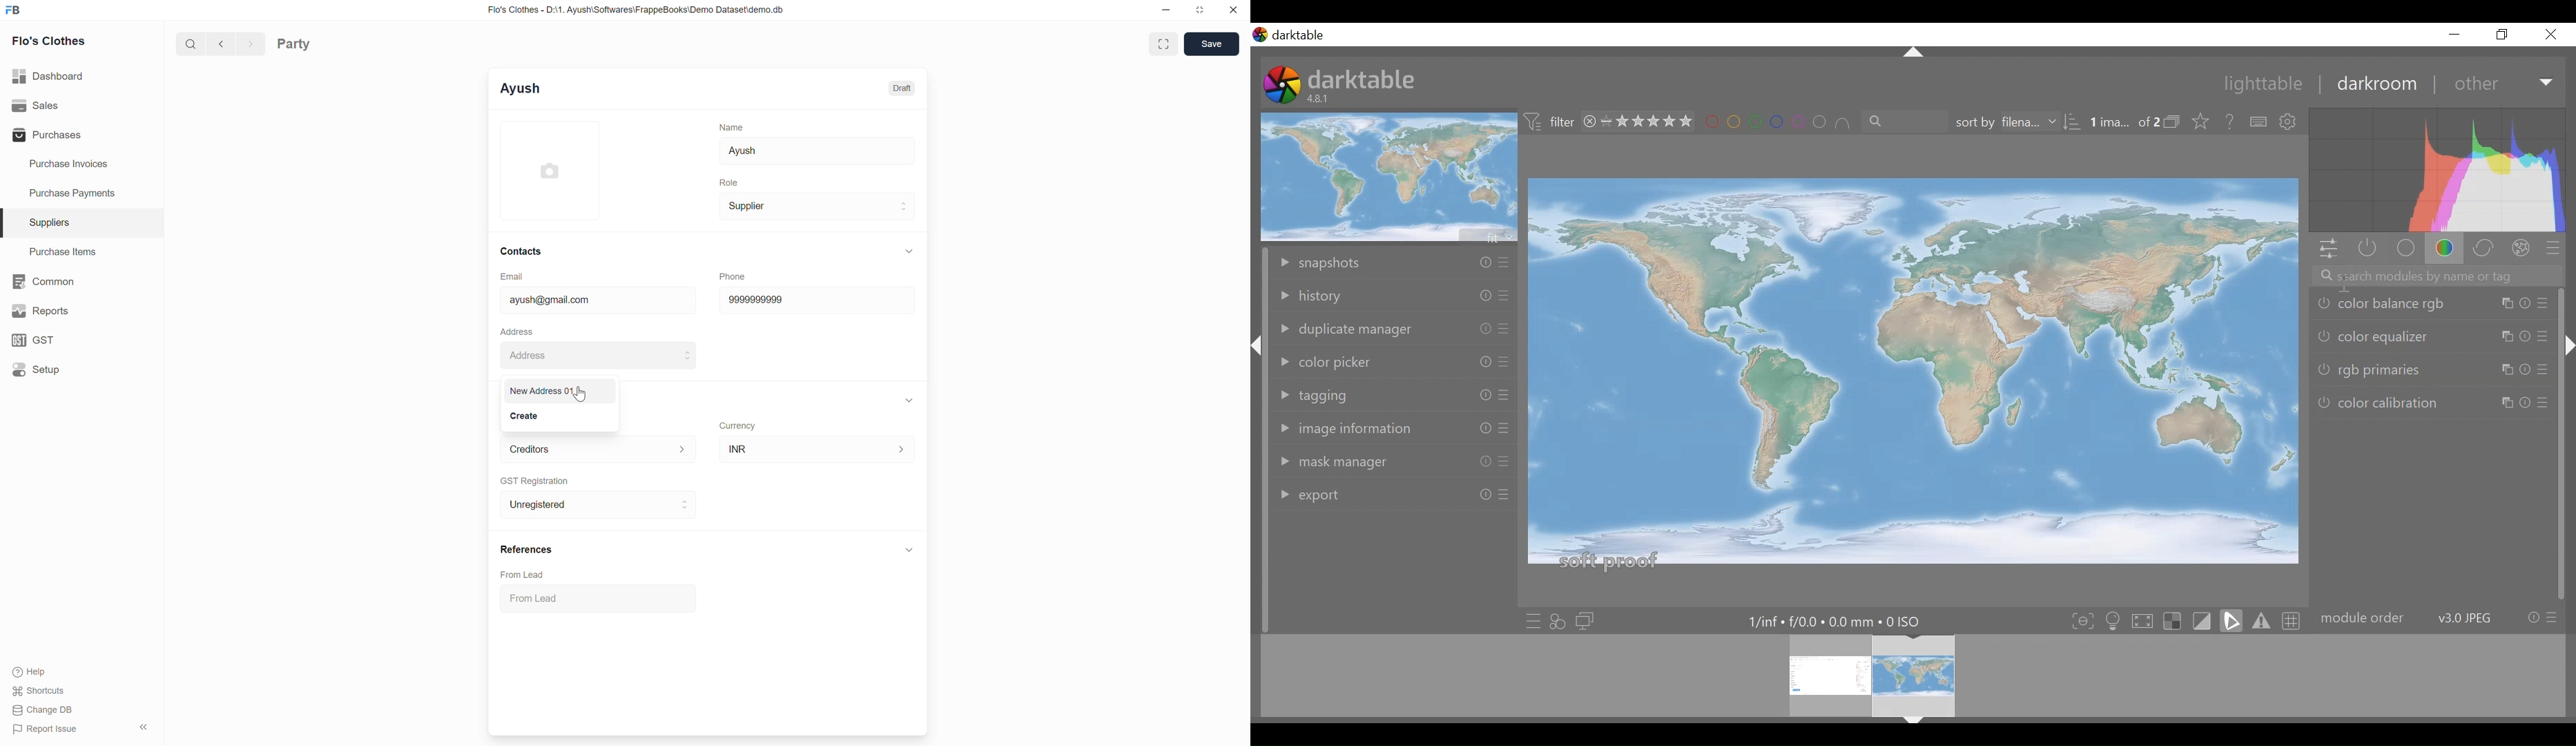  What do you see at coordinates (48, 41) in the screenshot?
I see `Flo's Clothes` at bounding box center [48, 41].